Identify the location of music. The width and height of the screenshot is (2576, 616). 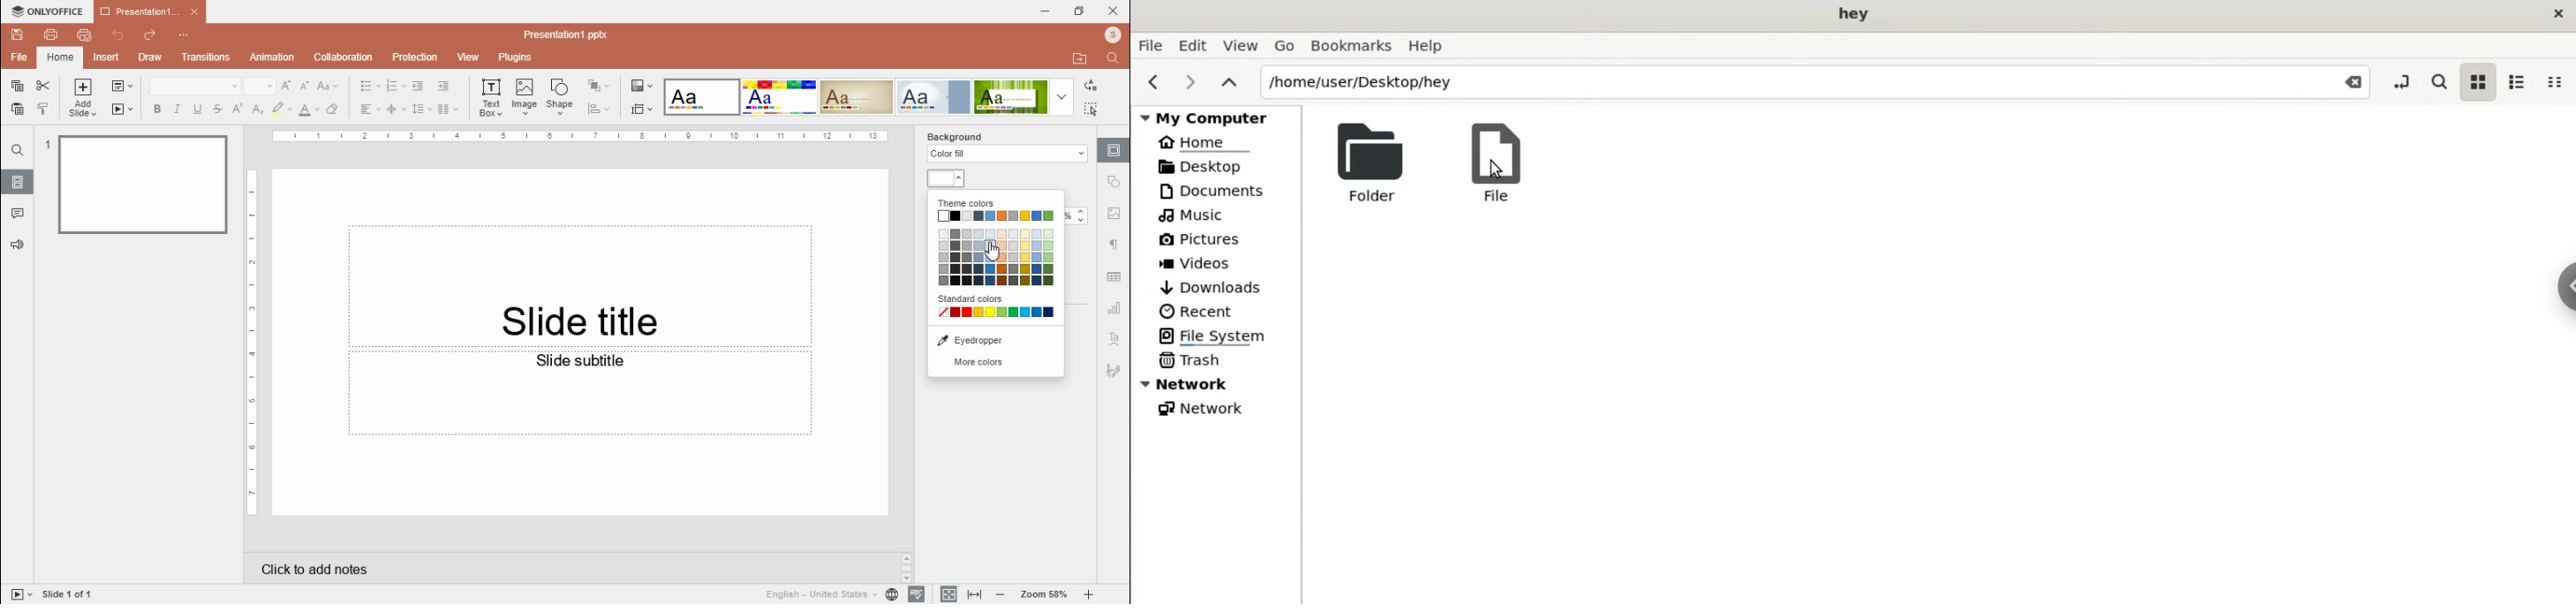
(1194, 215).